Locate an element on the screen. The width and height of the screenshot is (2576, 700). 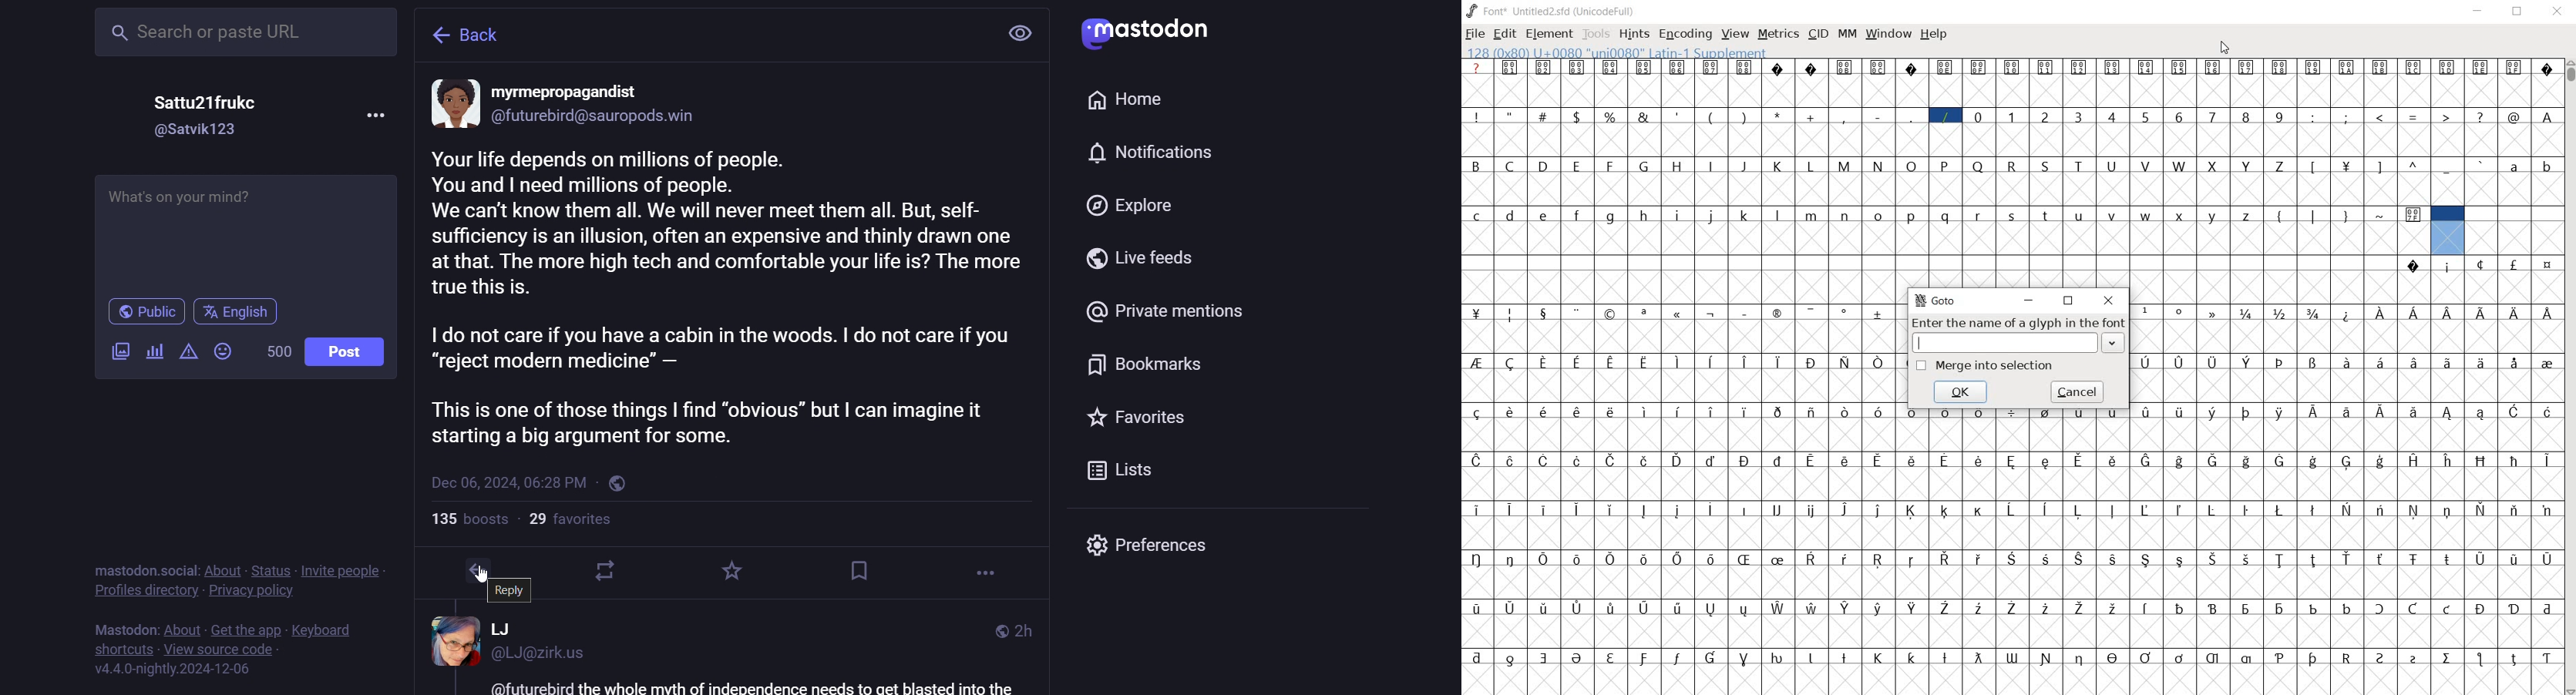
bookmark is located at coordinates (855, 569).